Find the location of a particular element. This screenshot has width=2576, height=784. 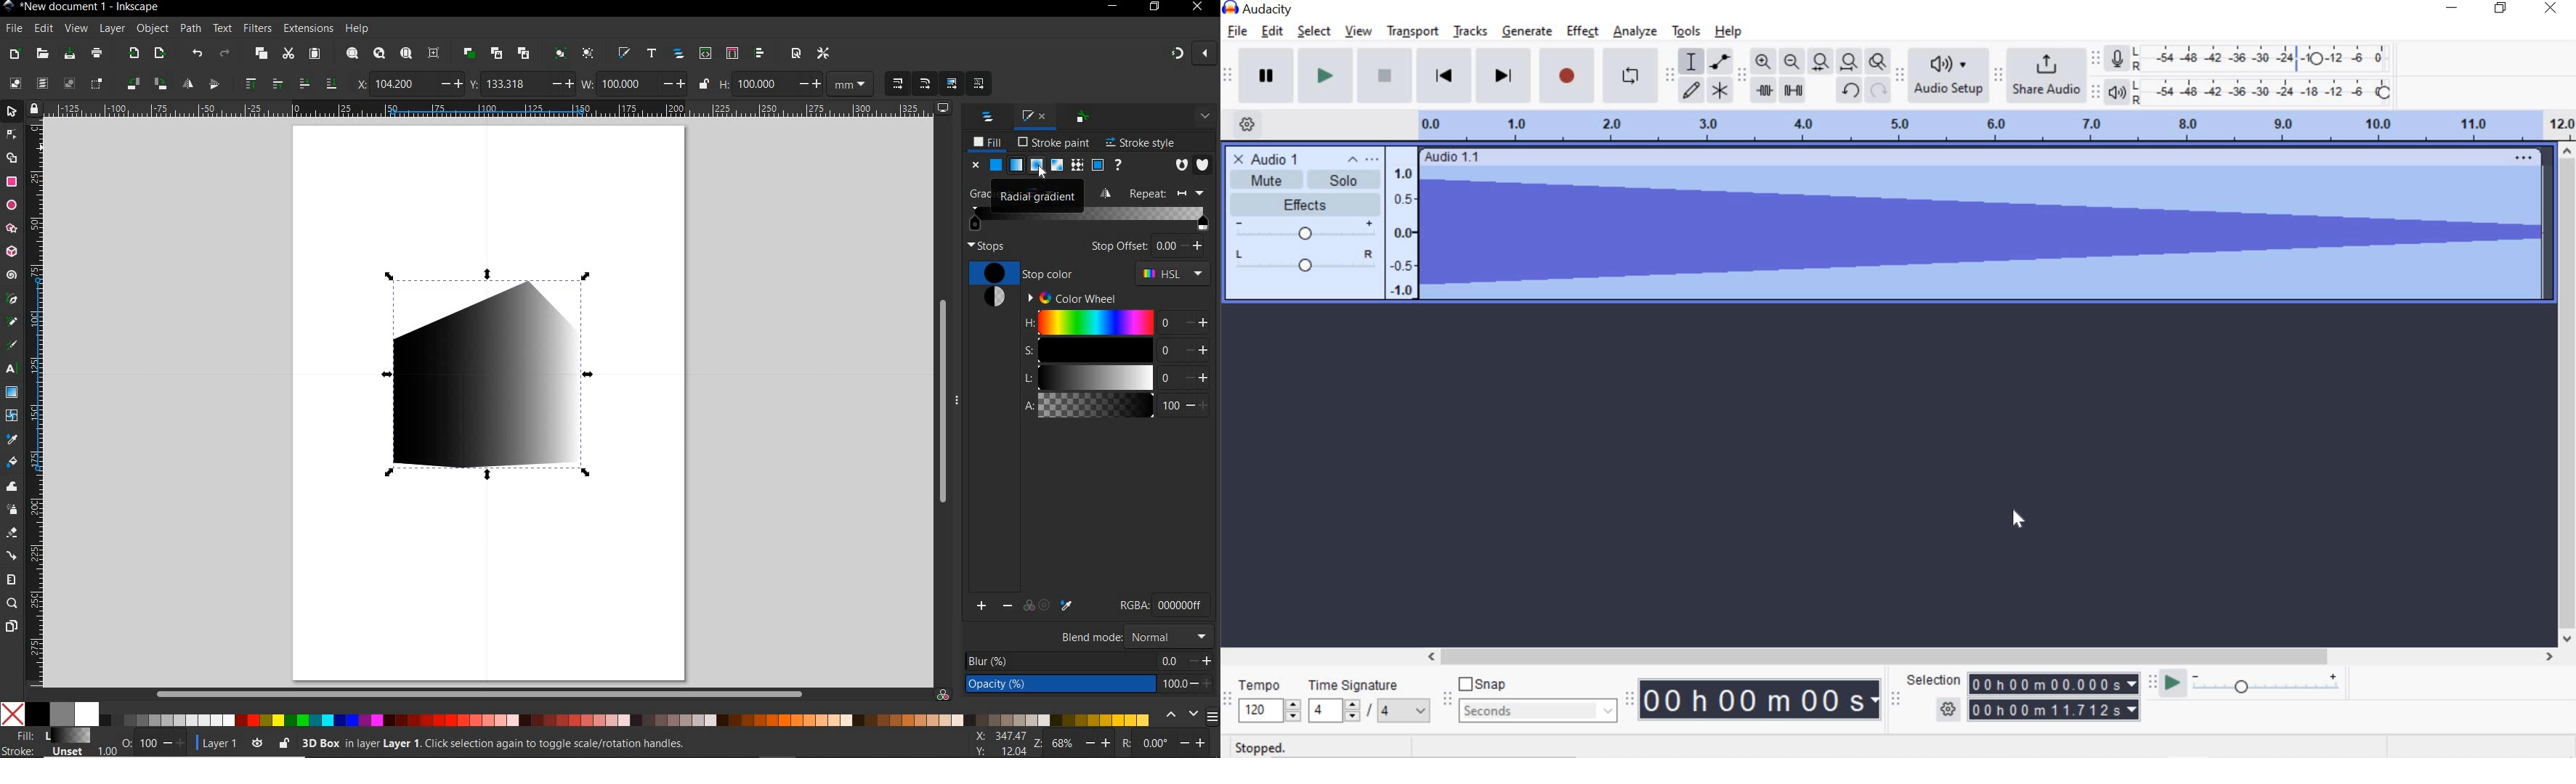

looping region is located at coordinates (1997, 126).